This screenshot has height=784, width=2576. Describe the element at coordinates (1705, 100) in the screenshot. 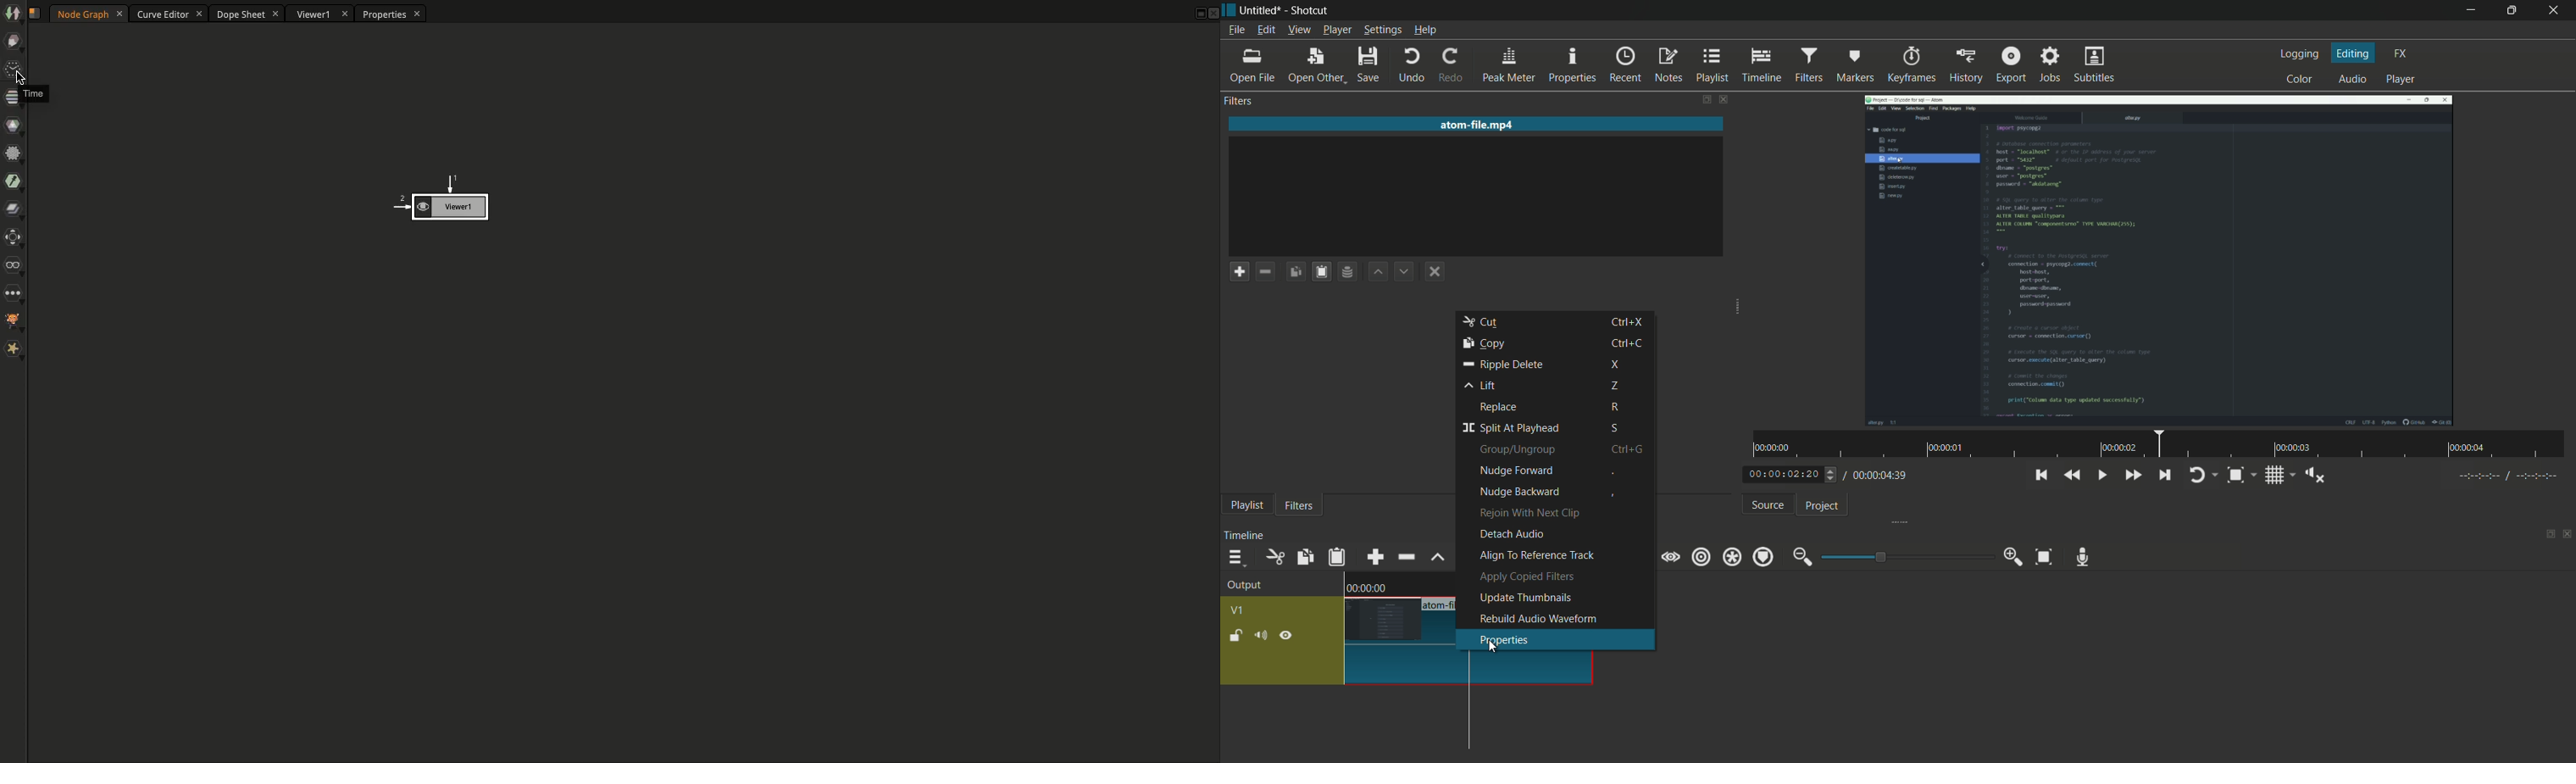

I see `change layout` at that location.